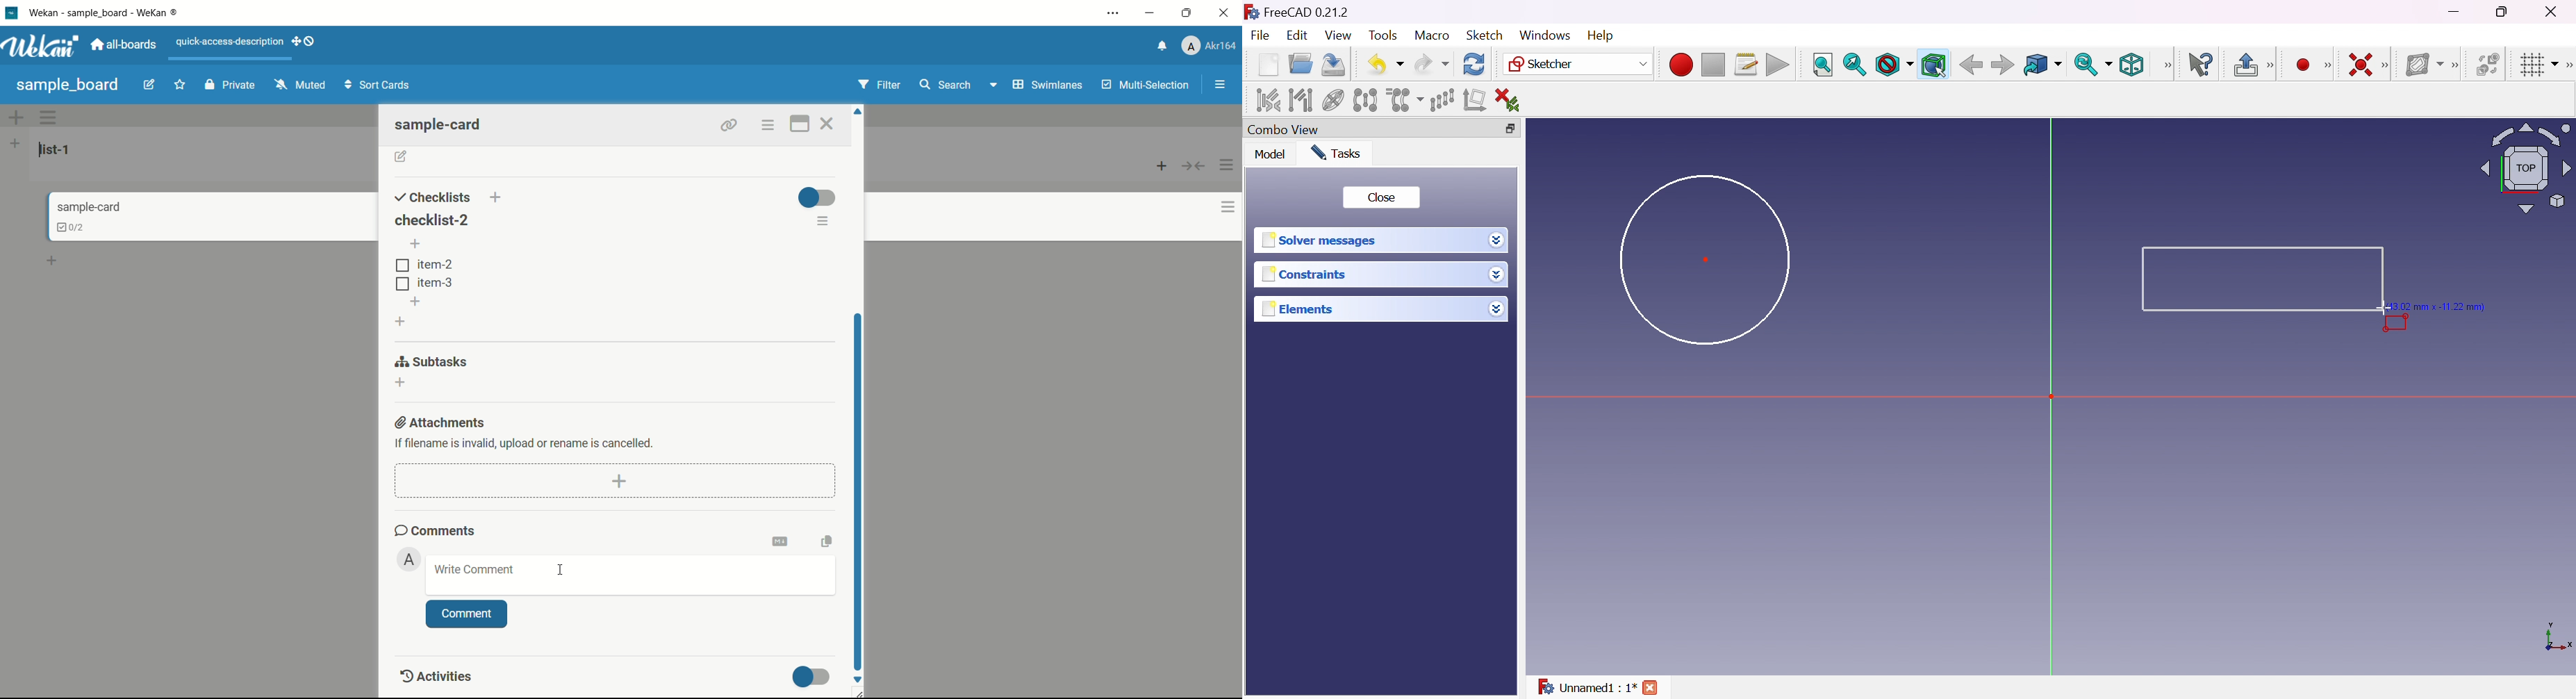 Image resolution: width=2576 pixels, height=700 pixels. I want to click on private, so click(230, 85).